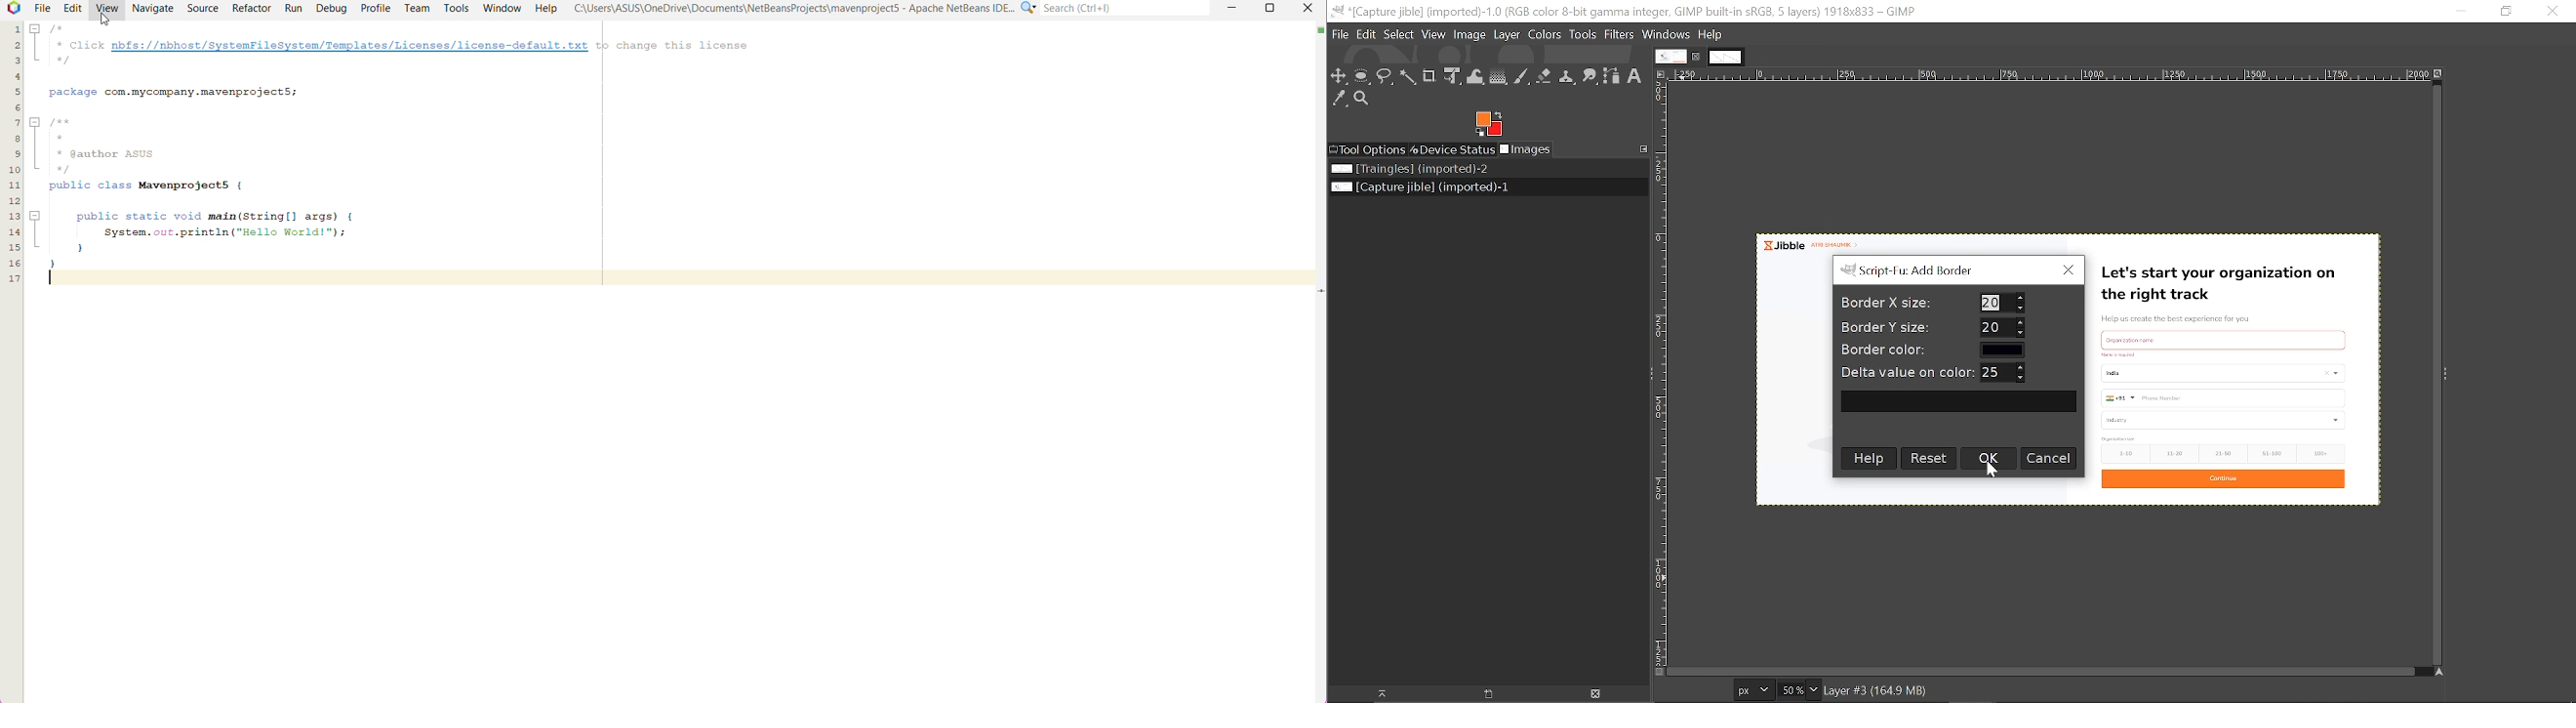 The image size is (2576, 728). I want to click on 100+, so click(2326, 454).